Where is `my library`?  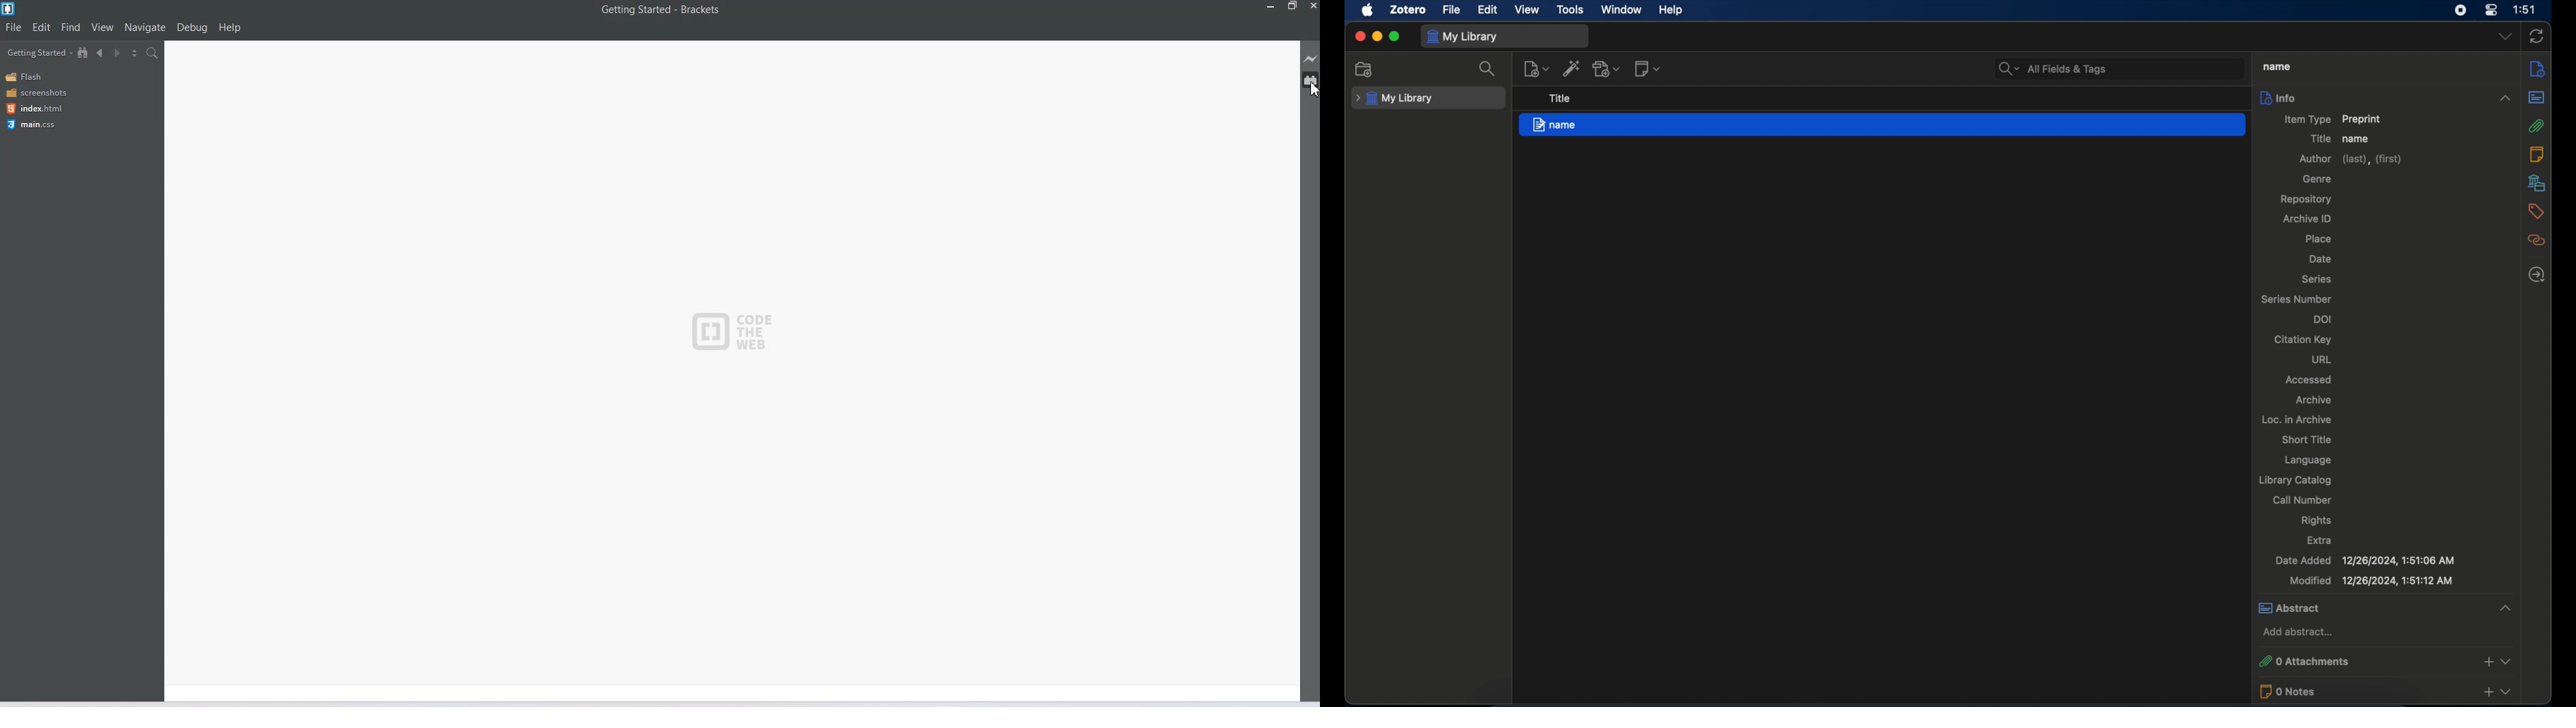
my library is located at coordinates (1462, 37).